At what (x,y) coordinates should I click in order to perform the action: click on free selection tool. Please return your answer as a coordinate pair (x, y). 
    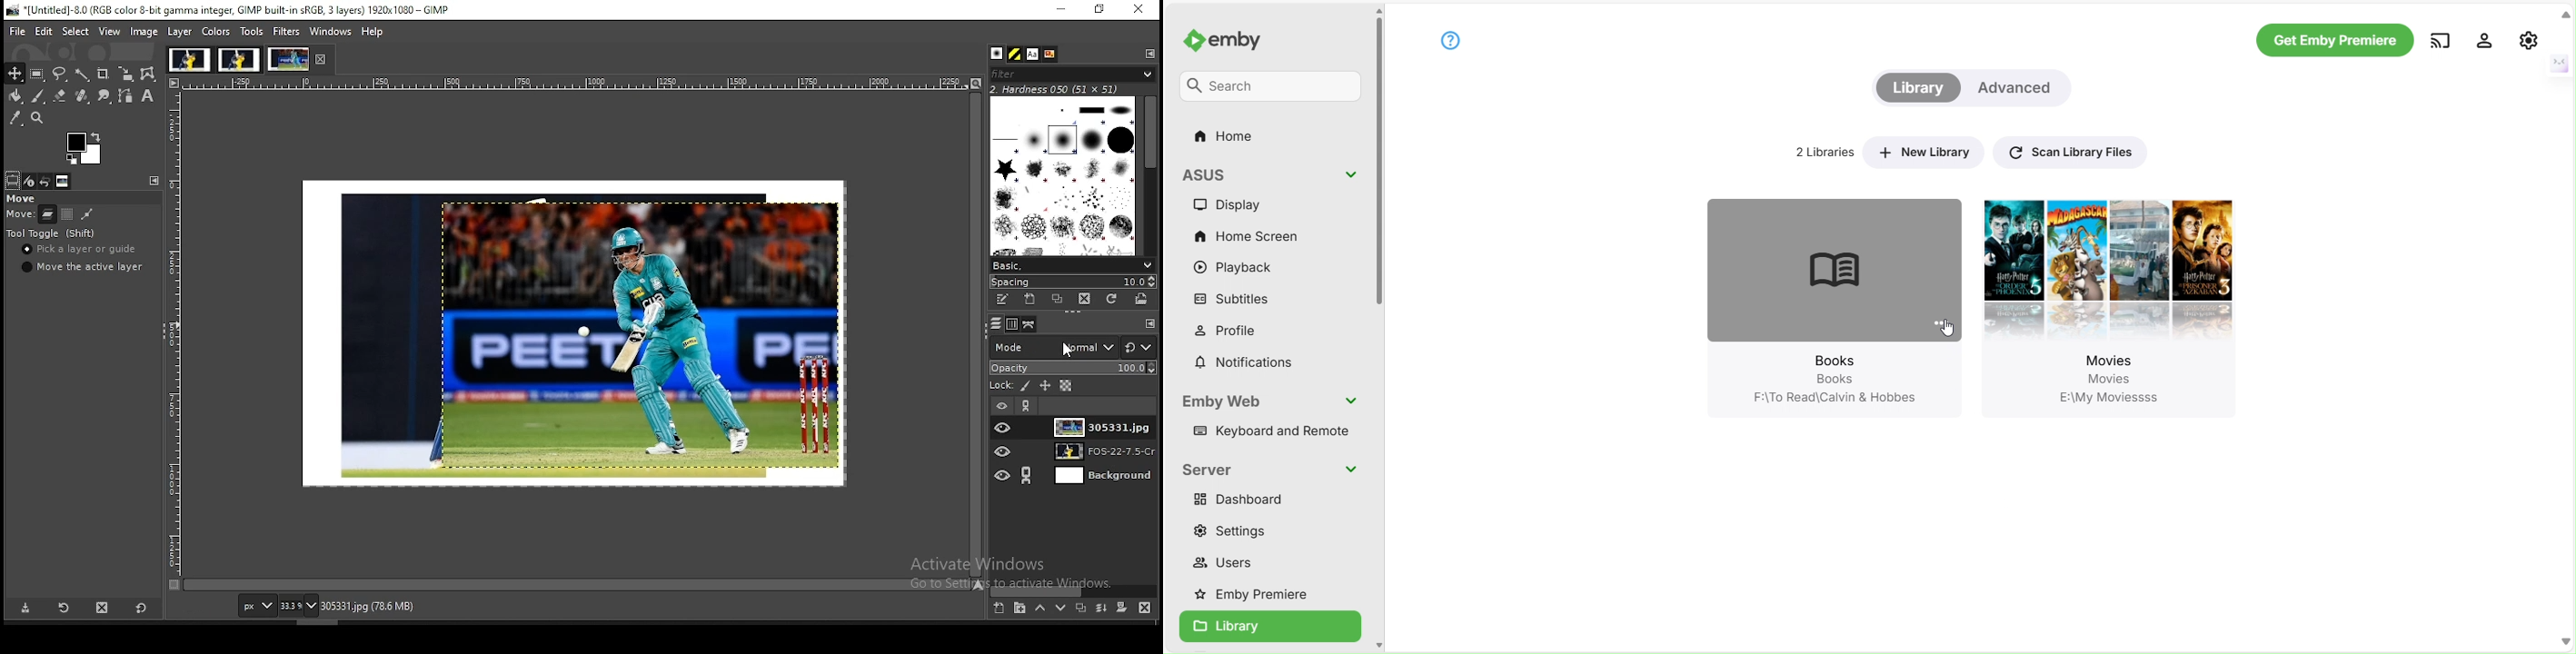
    Looking at the image, I should click on (61, 73).